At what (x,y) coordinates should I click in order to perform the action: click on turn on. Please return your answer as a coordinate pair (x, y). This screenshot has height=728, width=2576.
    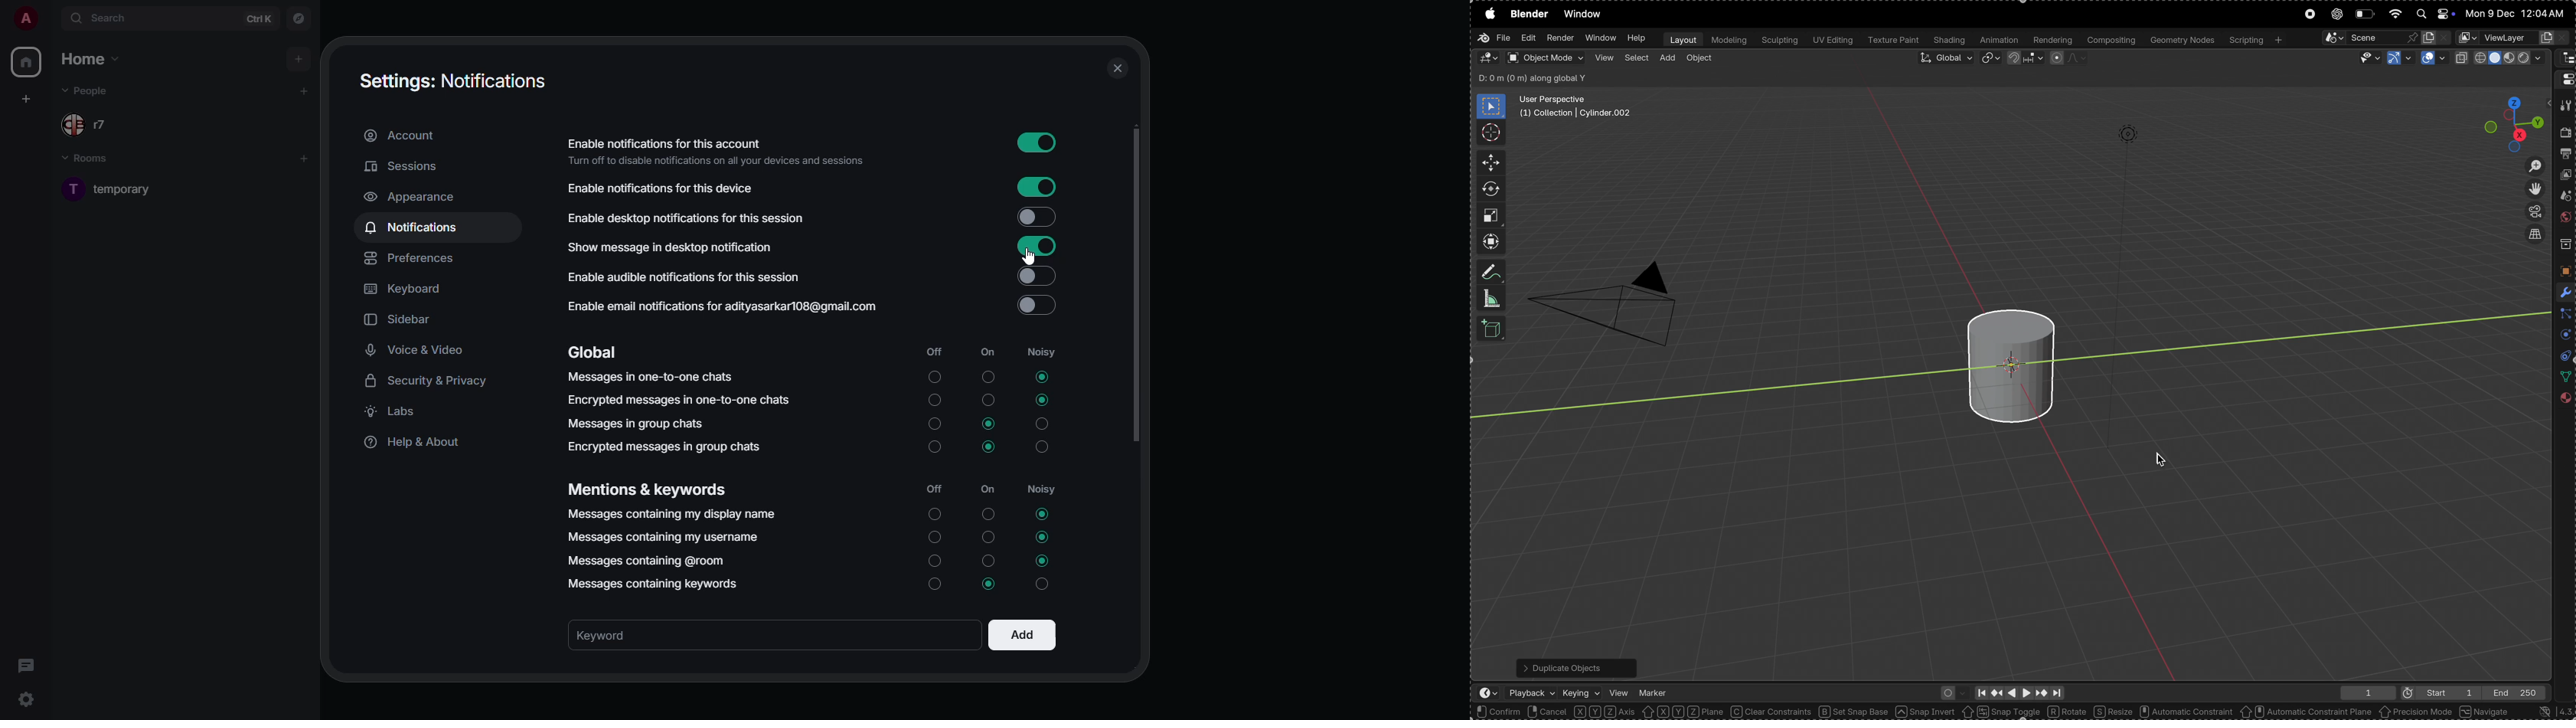
    Looking at the image, I should click on (932, 564).